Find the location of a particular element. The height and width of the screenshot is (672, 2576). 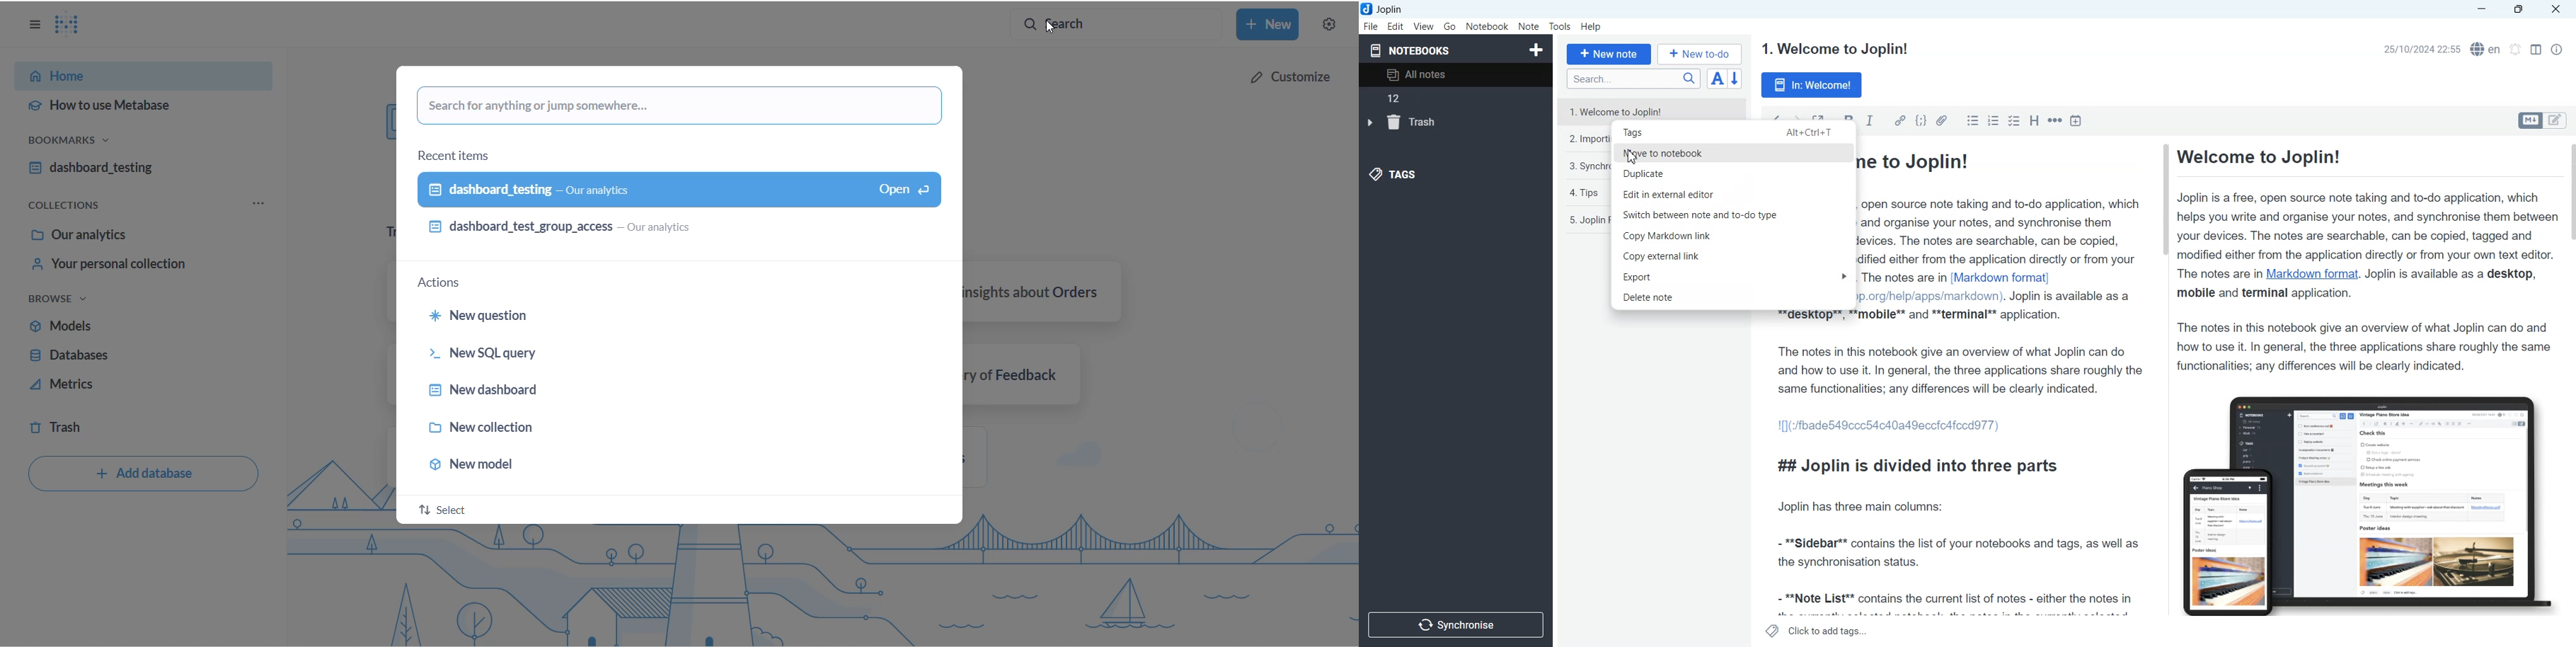

Attach file is located at coordinates (1943, 120).